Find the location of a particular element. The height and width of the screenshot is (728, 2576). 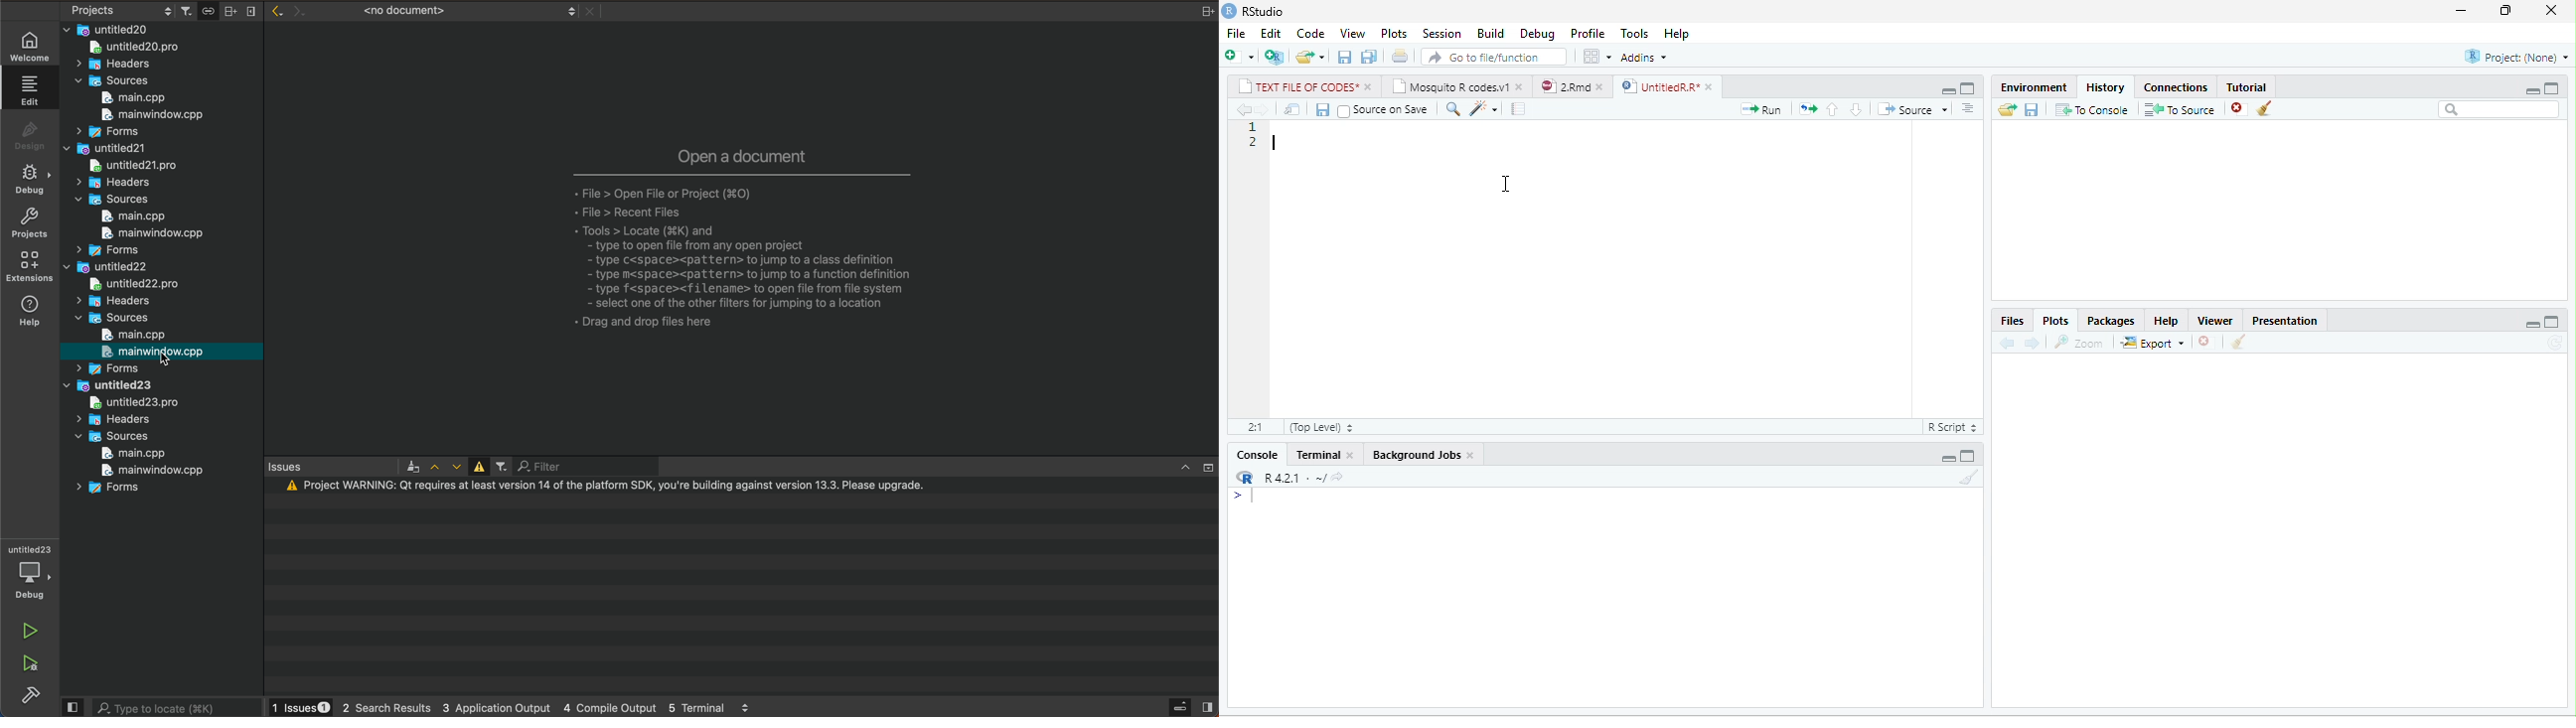

close is located at coordinates (1712, 87).